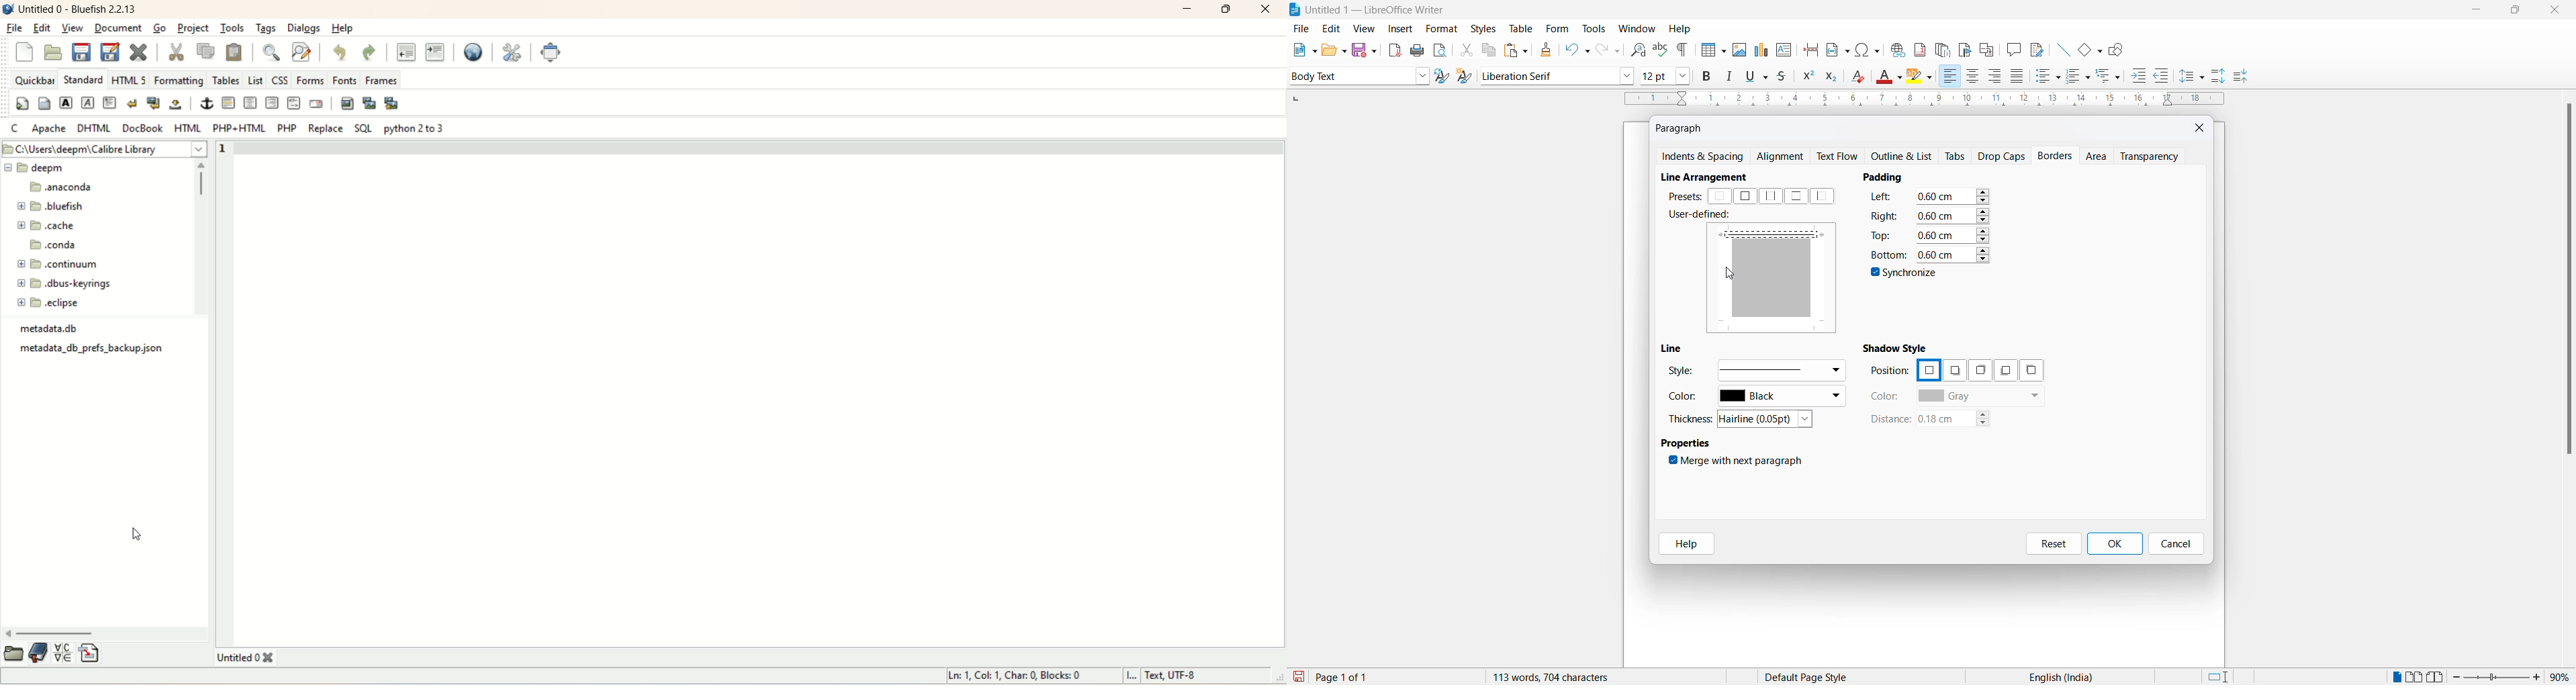 The height and width of the screenshot is (700, 2576). Describe the element at coordinates (1780, 369) in the screenshot. I see `line options` at that location.